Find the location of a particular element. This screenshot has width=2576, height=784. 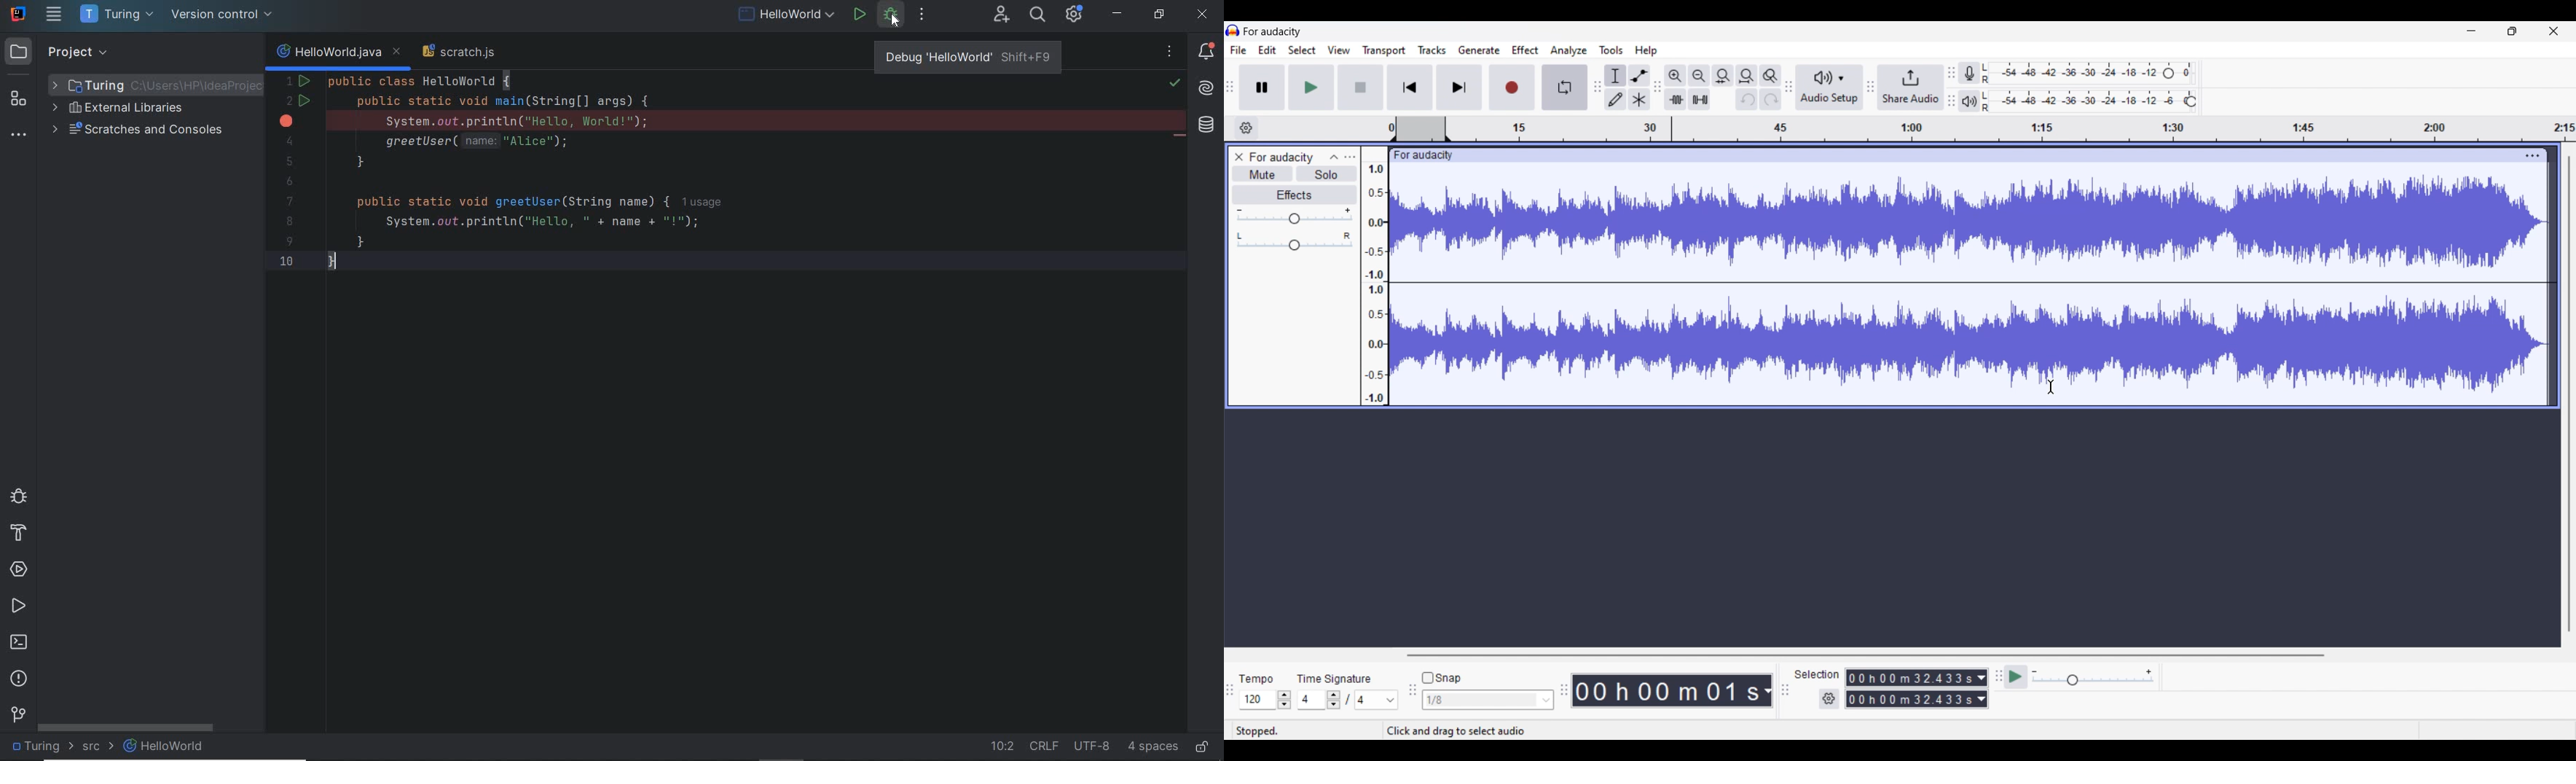

Undo is located at coordinates (1747, 99).